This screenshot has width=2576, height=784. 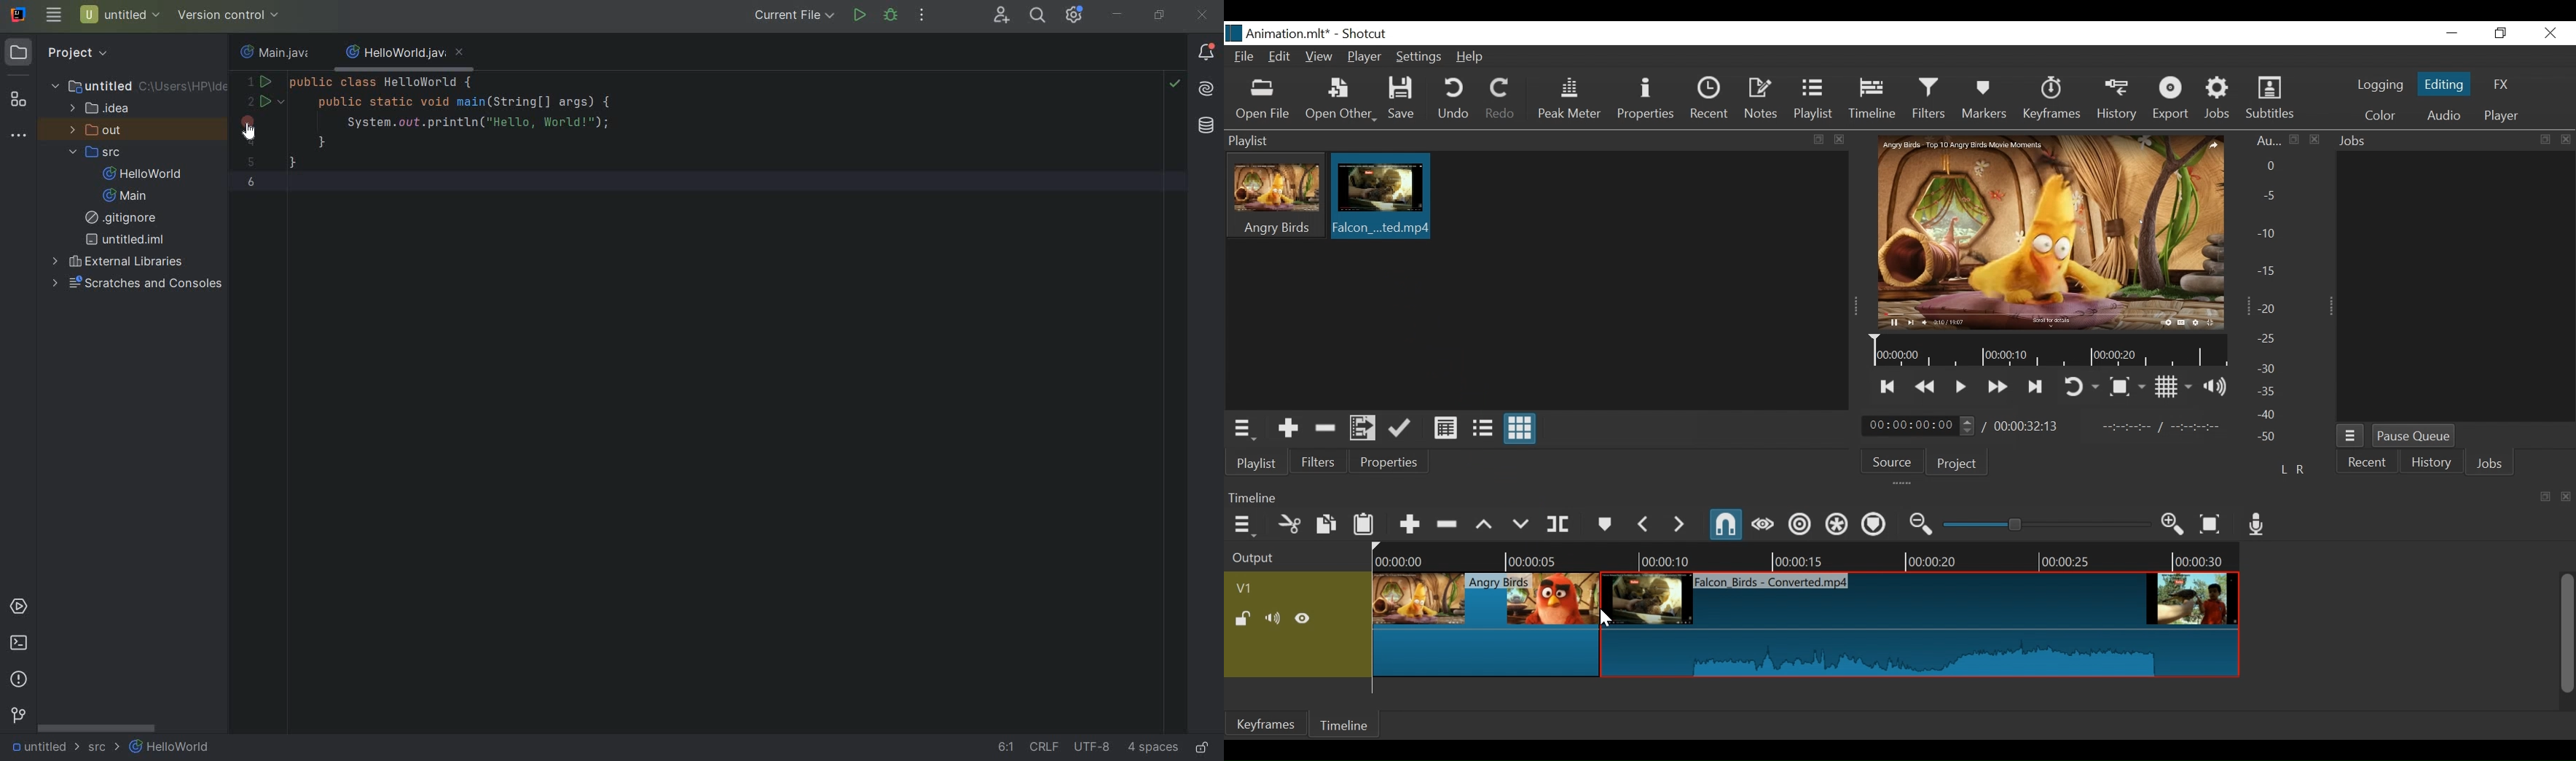 I want to click on Media Viewer, so click(x=2050, y=232).